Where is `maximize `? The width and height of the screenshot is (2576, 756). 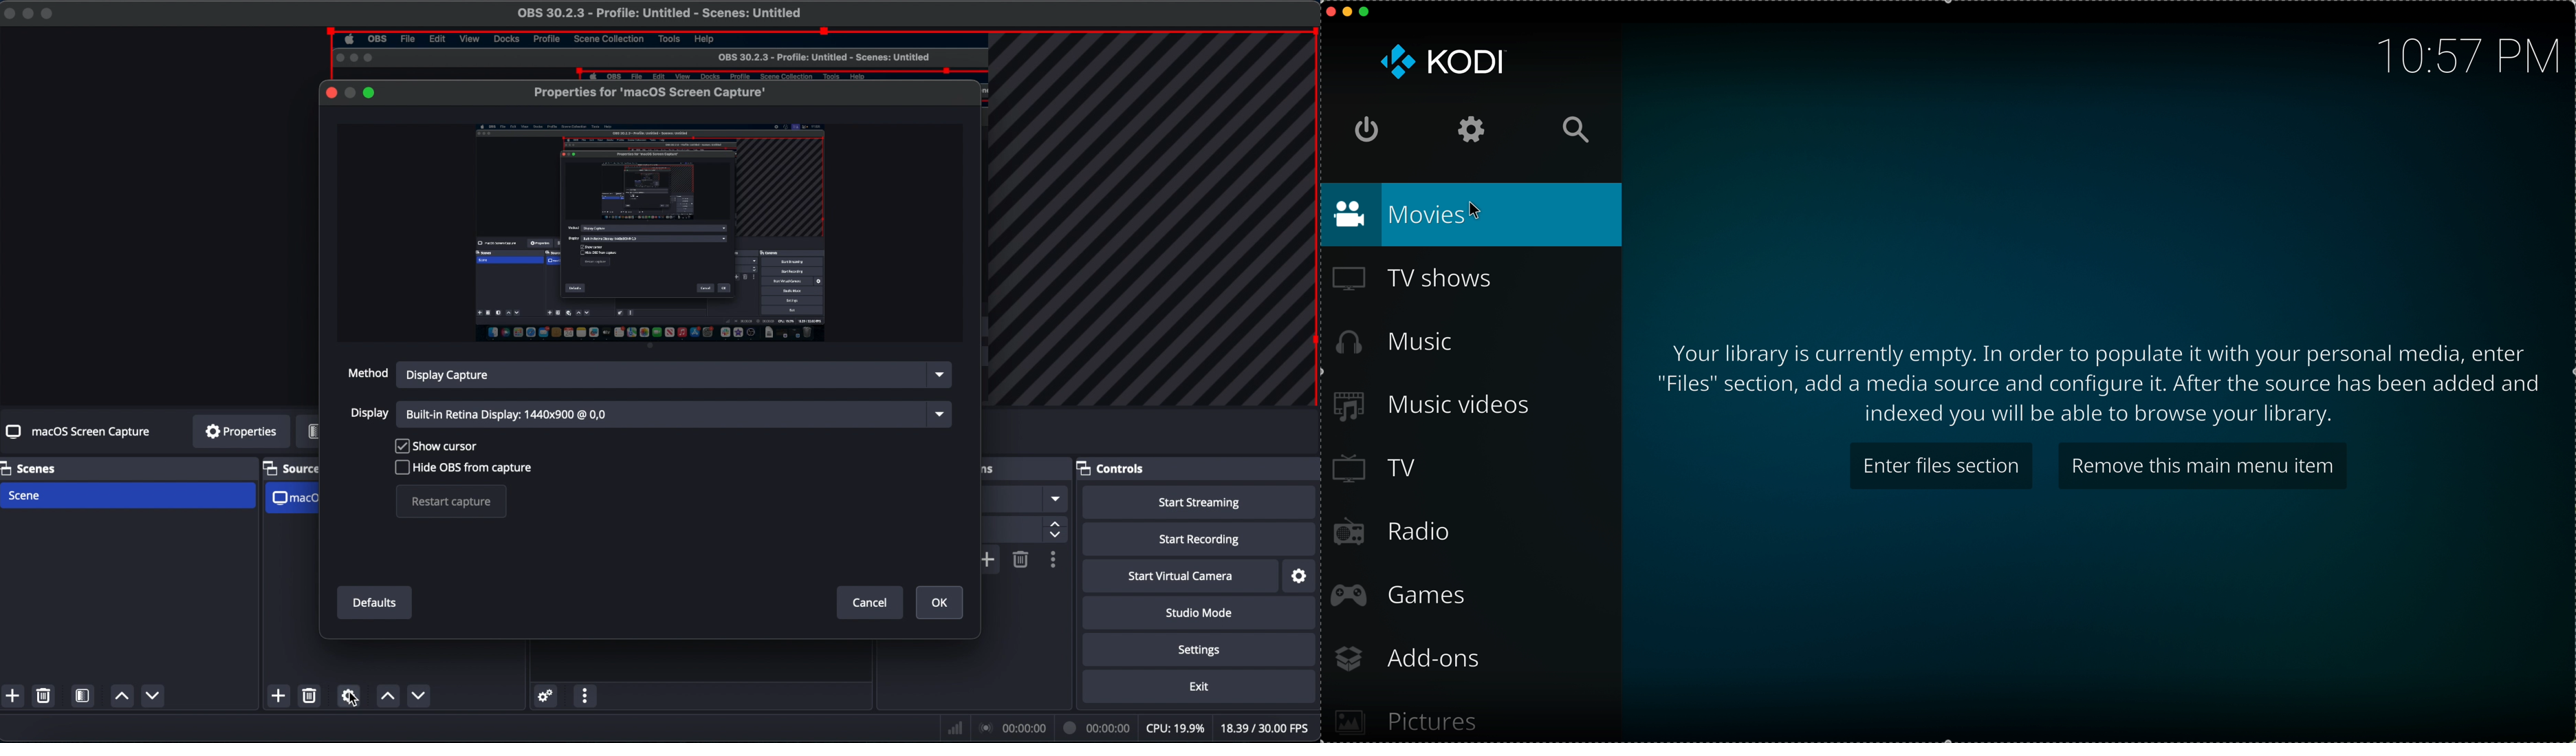 maximize  is located at coordinates (1369, 13).